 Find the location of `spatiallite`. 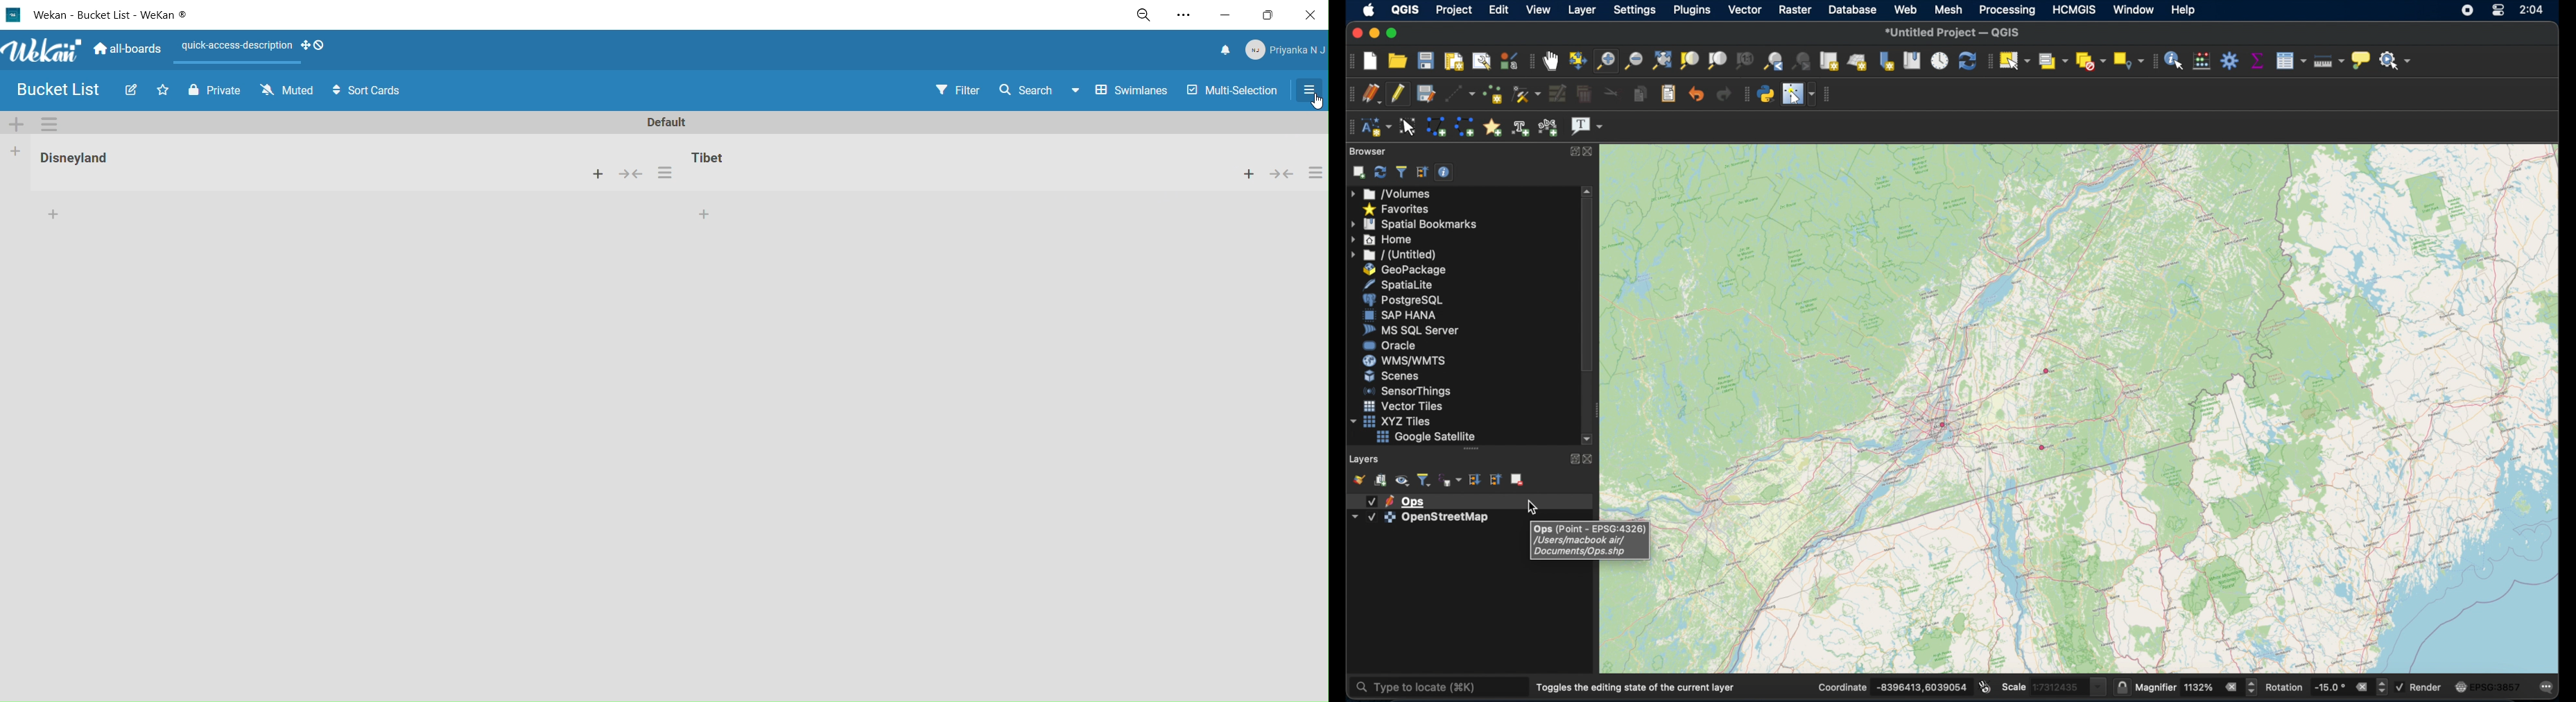

spatiallite is located at coordinates (1395, 284).